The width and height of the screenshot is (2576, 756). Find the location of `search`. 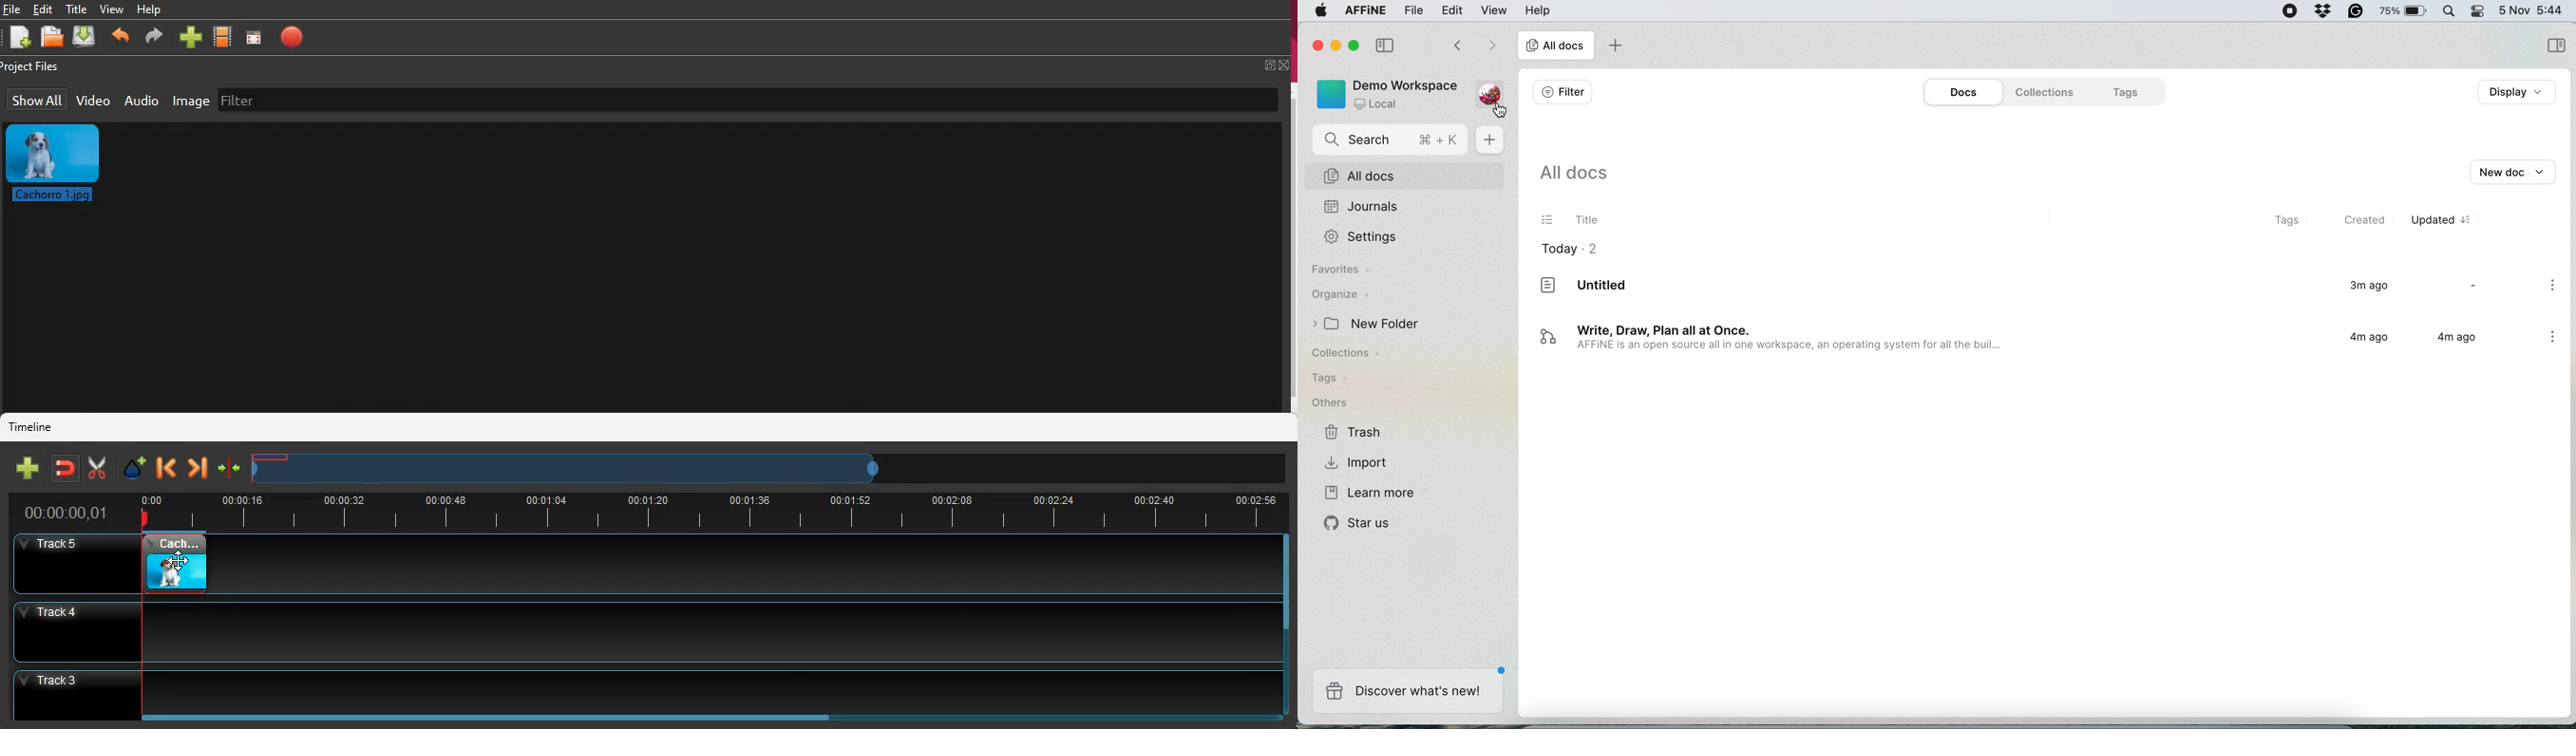

search is located at coordinates (1392, 141).